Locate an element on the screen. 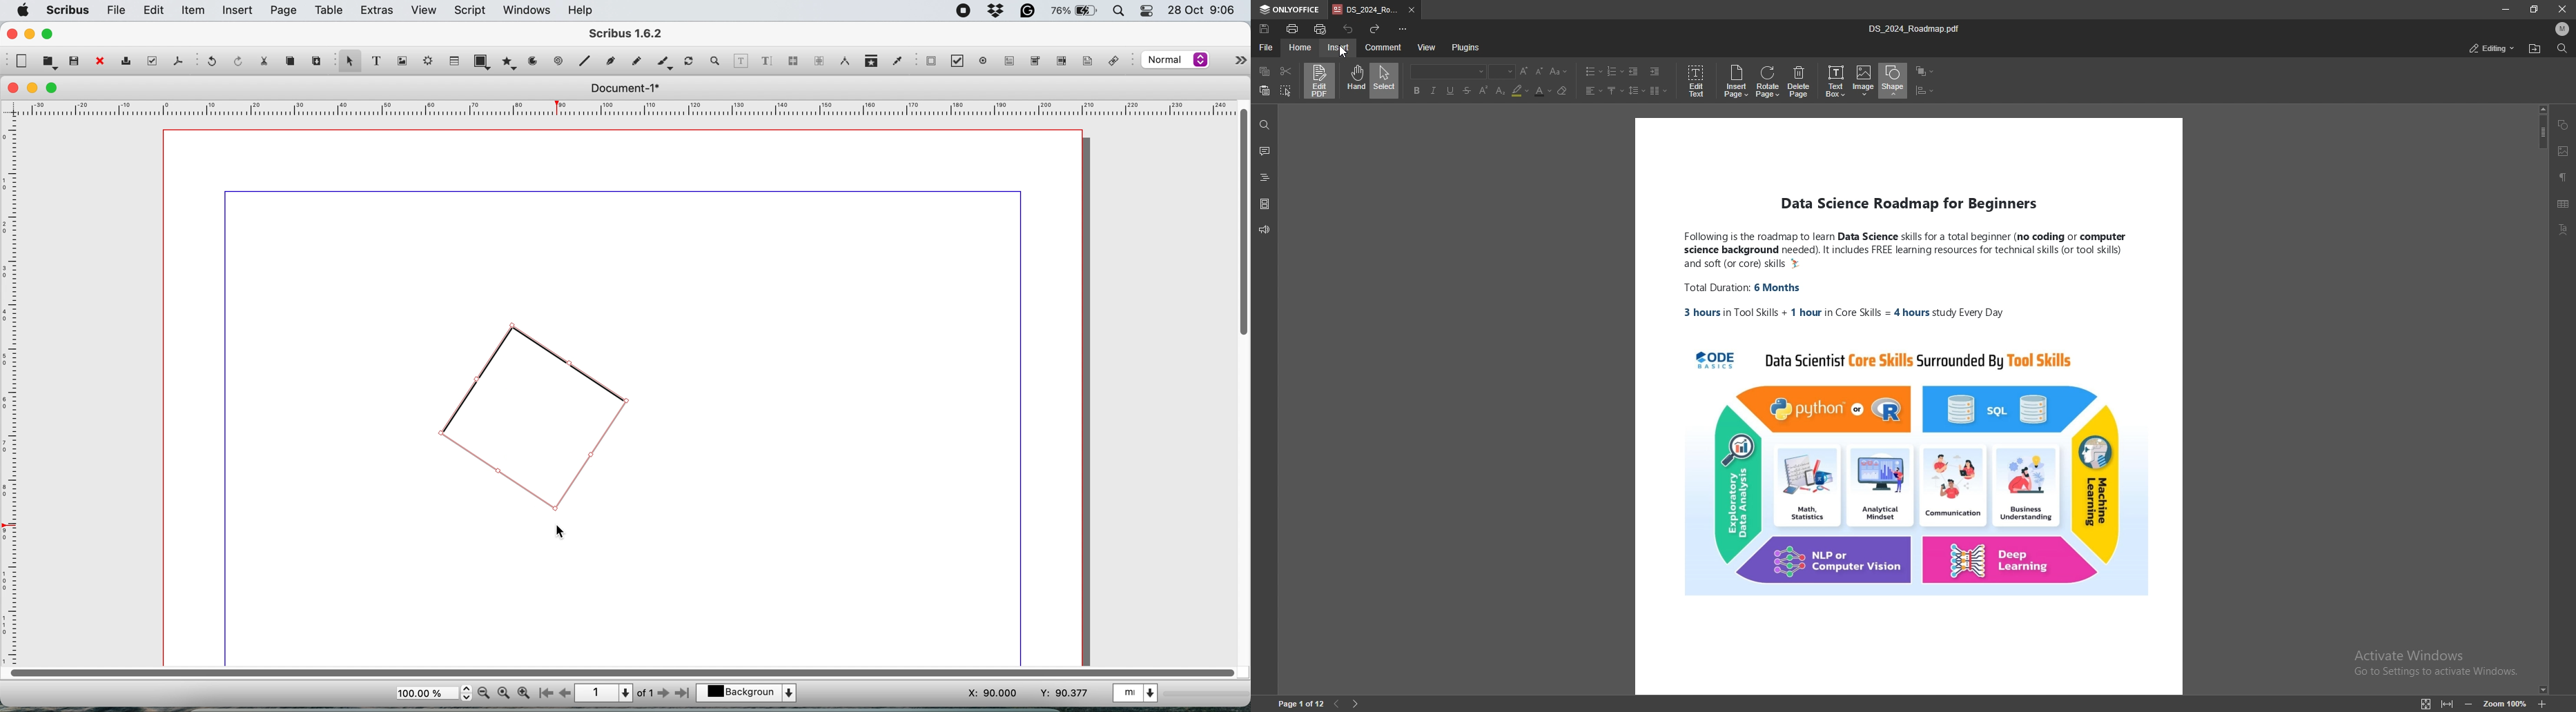 Image resolution: width=2576 pixels, height=728 pixels. select the current unit is located at coordinates (1141, 695).